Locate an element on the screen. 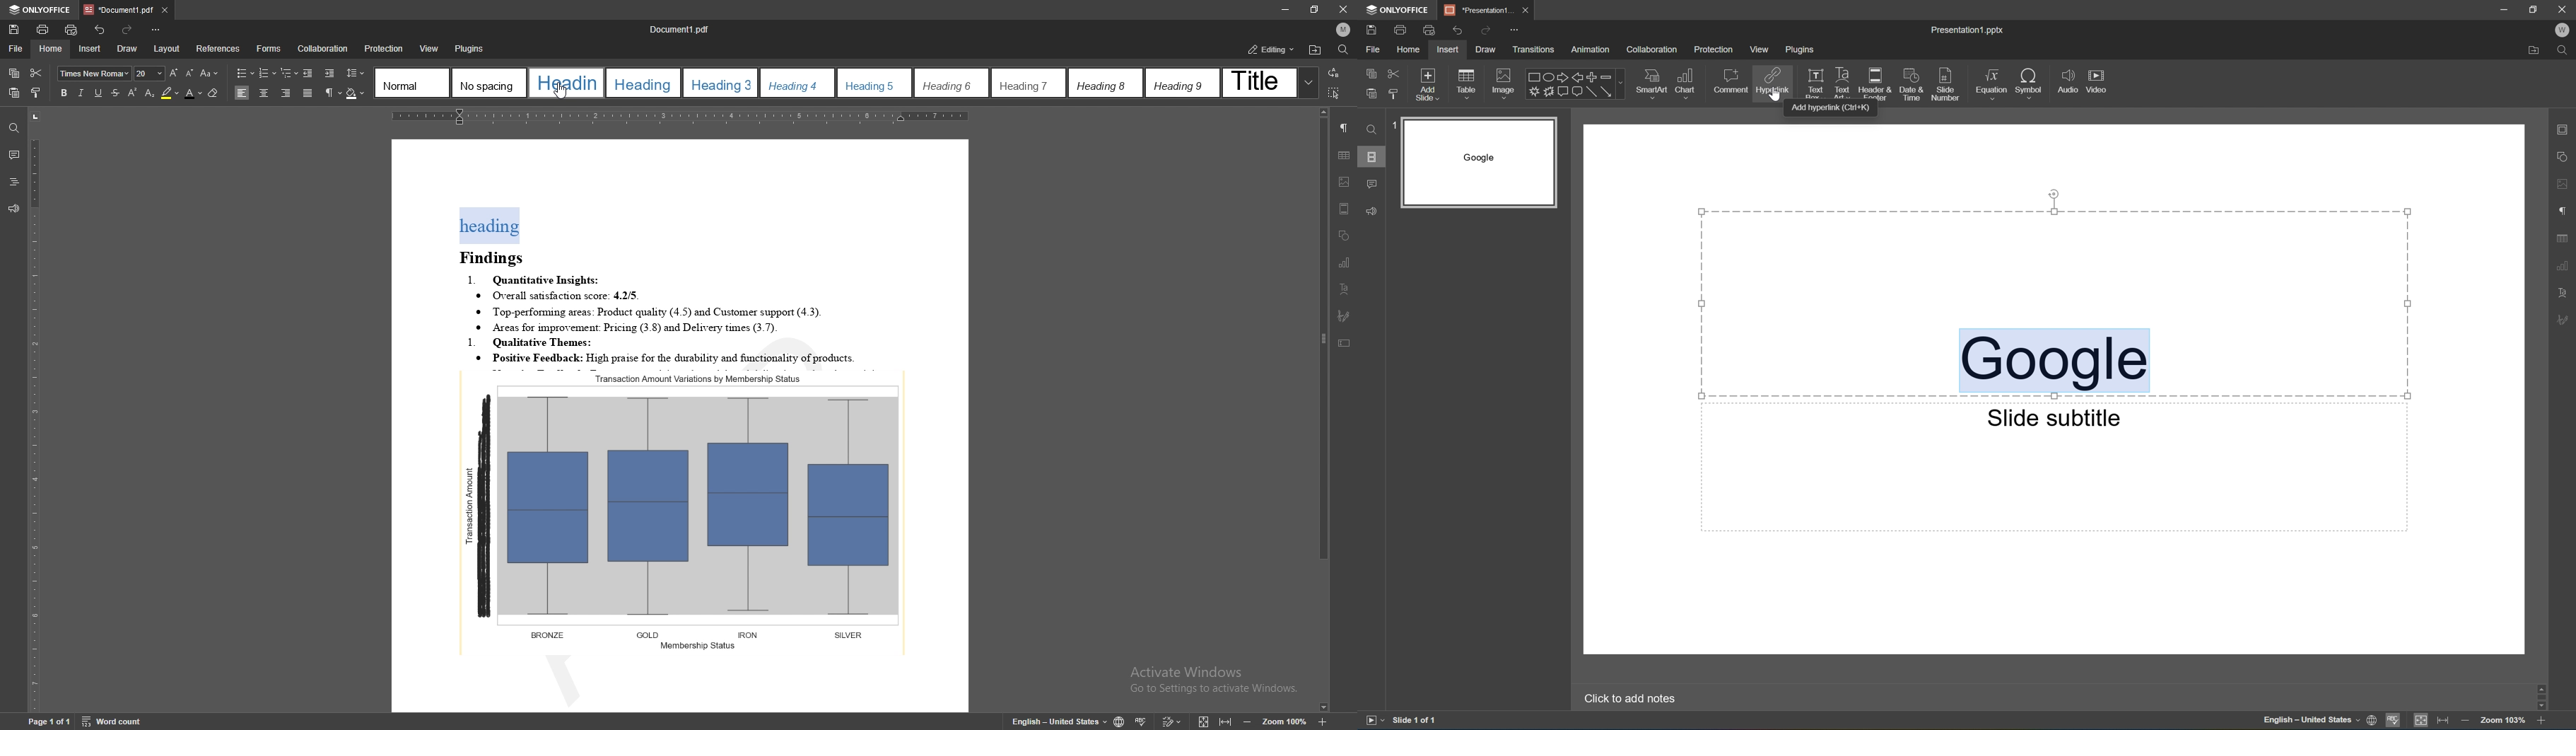  copy is located at coordinates (14, 74).